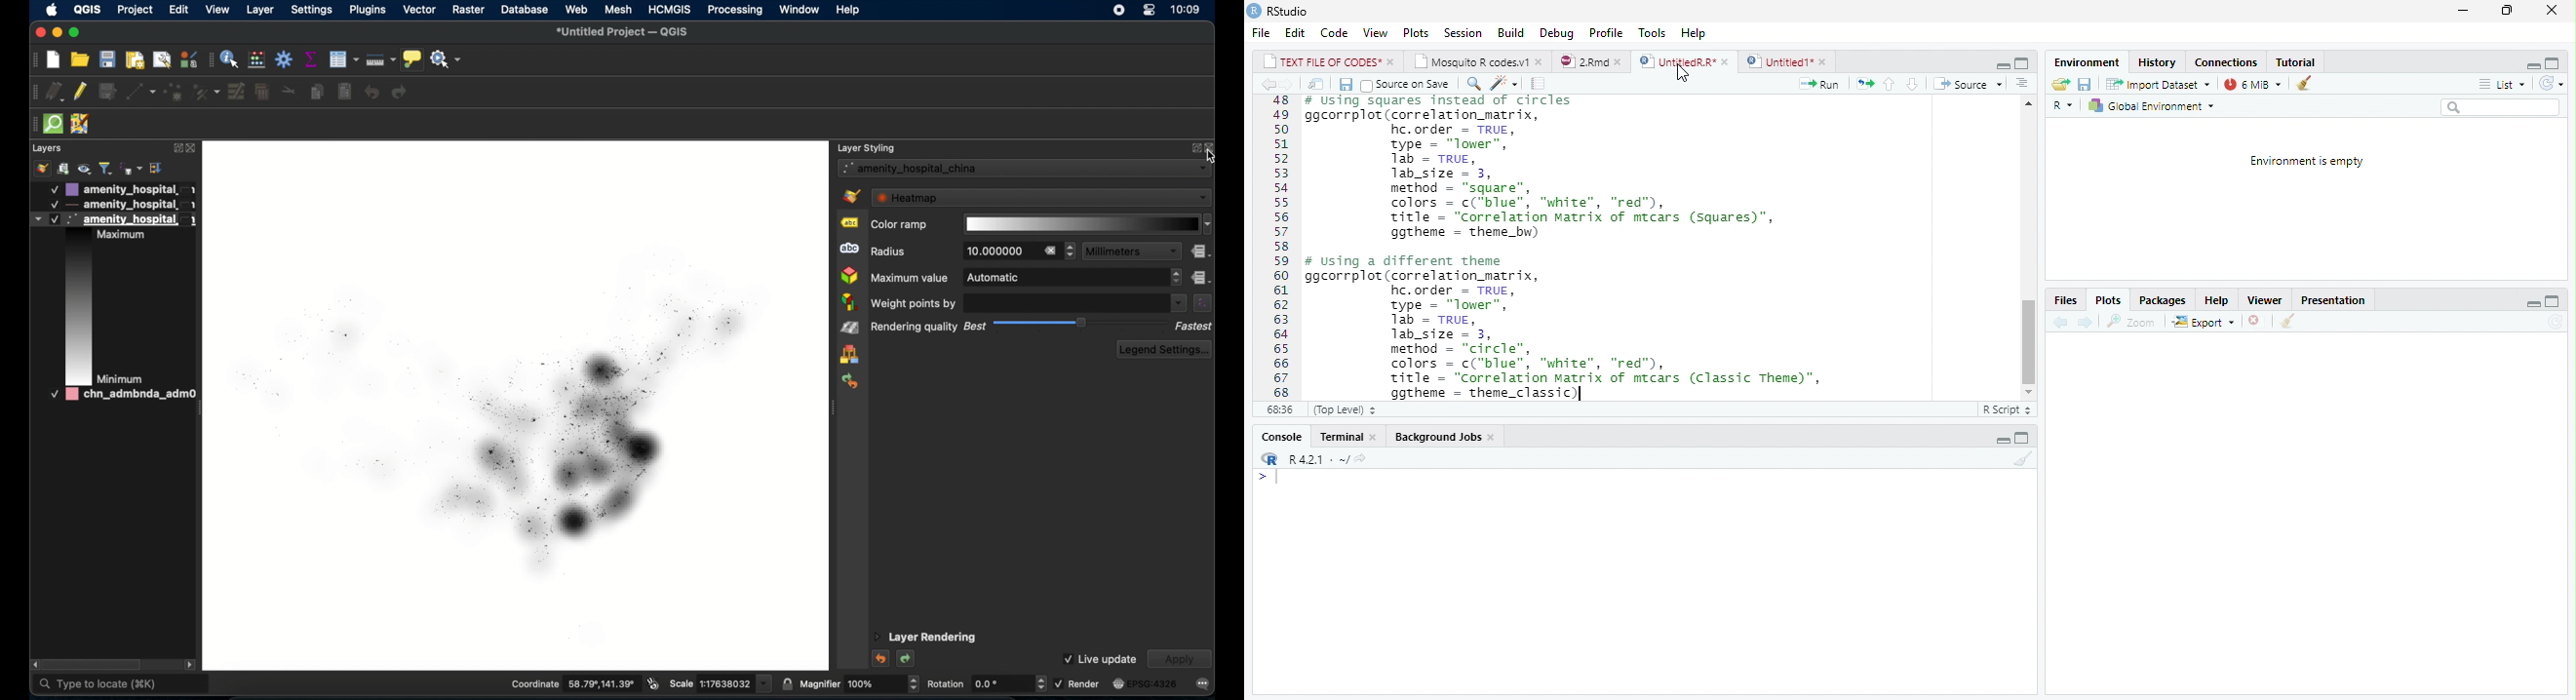 Image resolution: width=2576 pixels, height=700 pixels. What do you see at coordinates (572, 683) in the screenshot?
I see `coordinate` at bounding box center [572, 683].